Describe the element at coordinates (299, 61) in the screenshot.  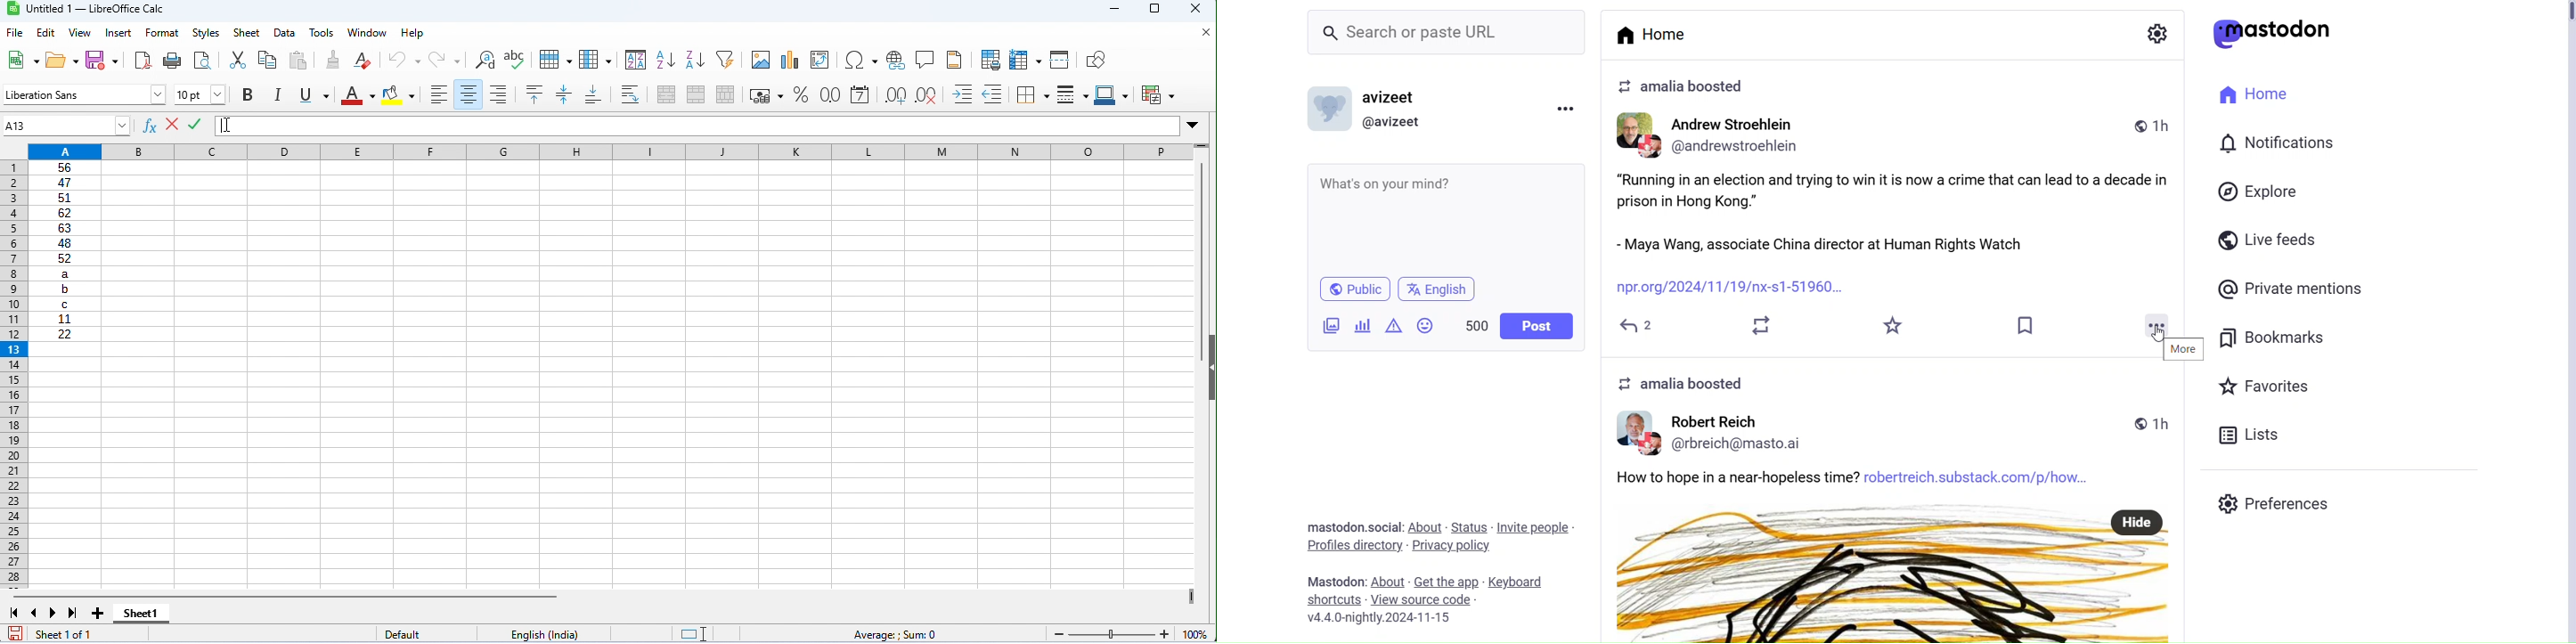
I see `paste` at that location.